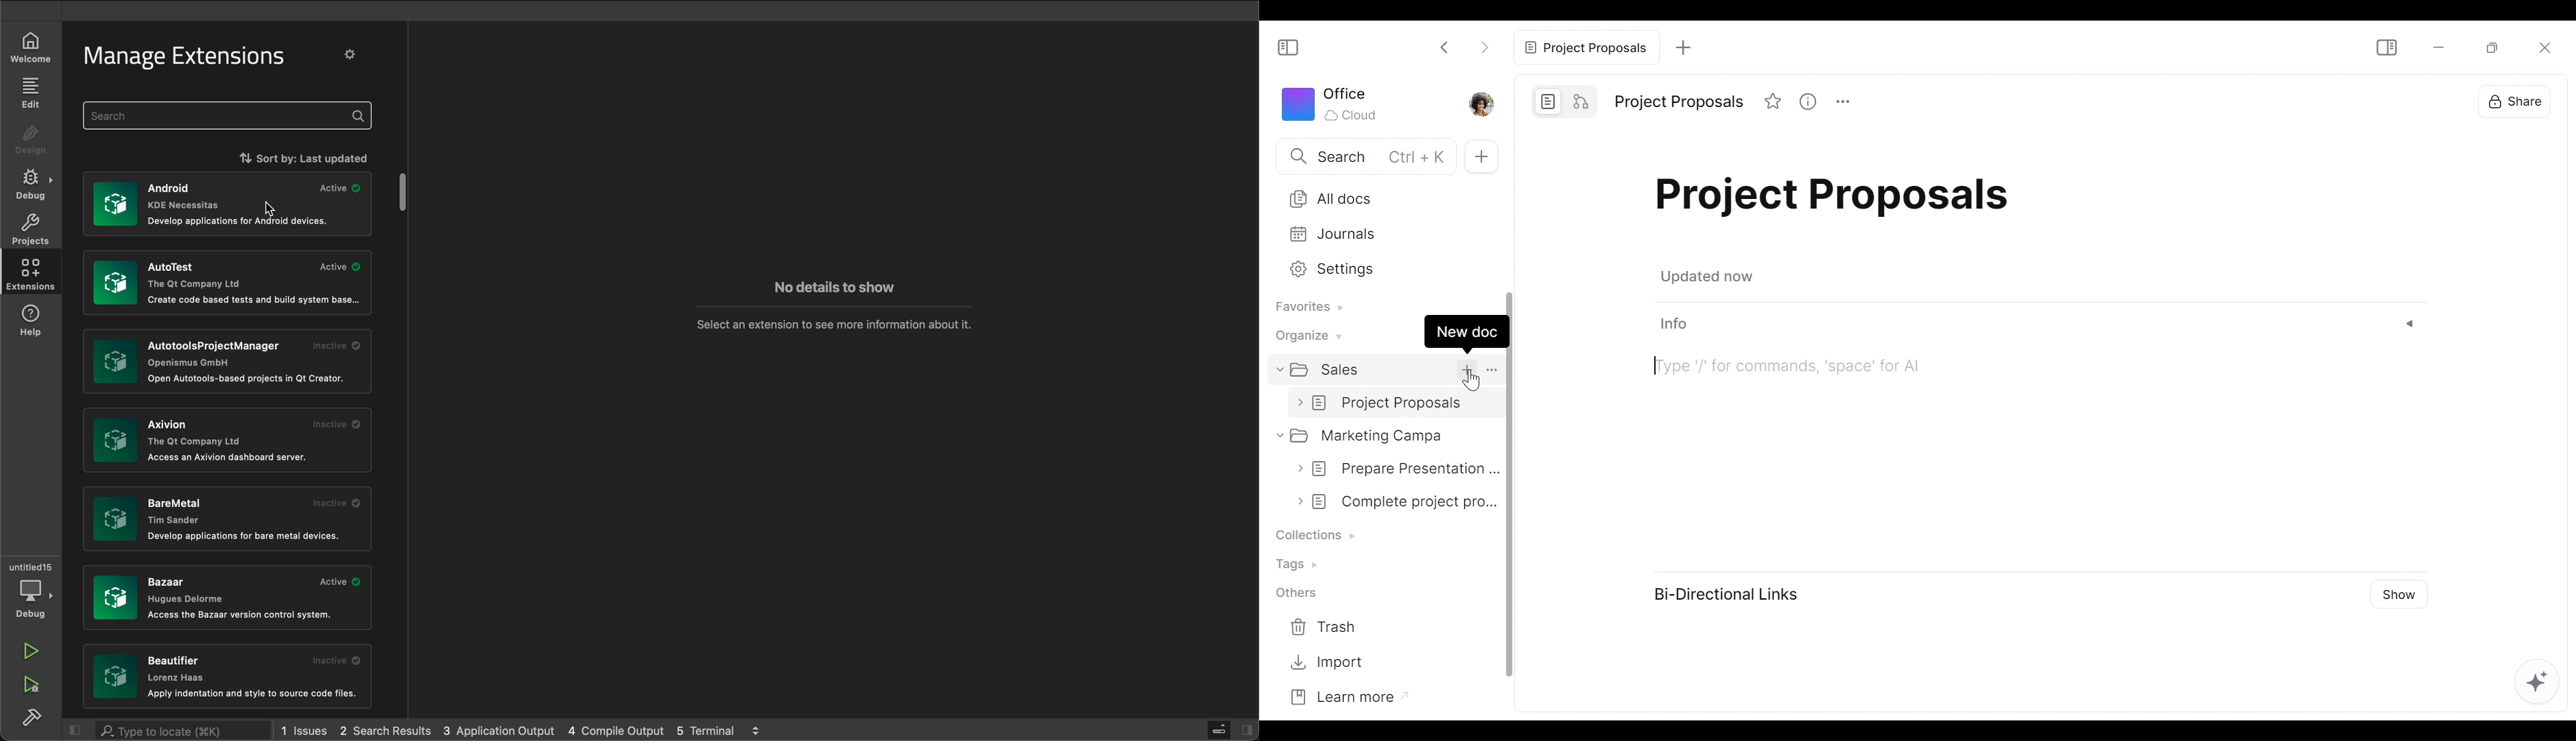 The image size is (2576, 756). Describe the element at coordinates (1550, 102) in the screenshot. I see `Page` at that location.